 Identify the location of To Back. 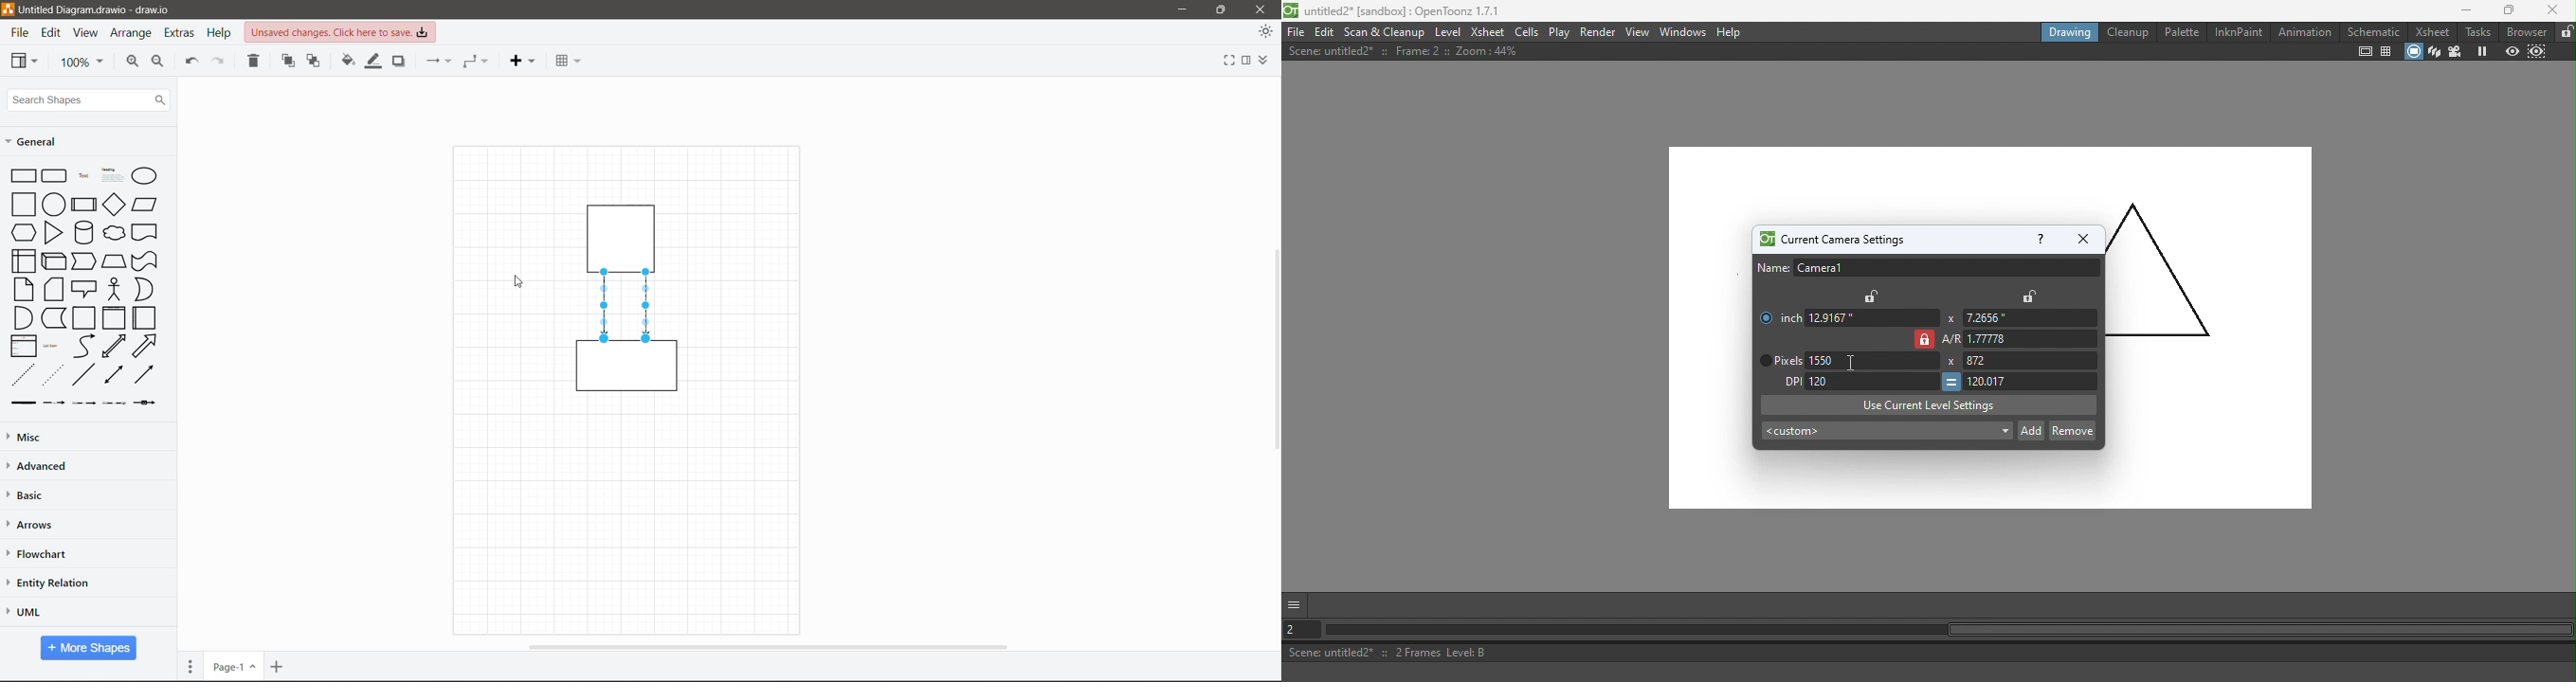
(314, 62).